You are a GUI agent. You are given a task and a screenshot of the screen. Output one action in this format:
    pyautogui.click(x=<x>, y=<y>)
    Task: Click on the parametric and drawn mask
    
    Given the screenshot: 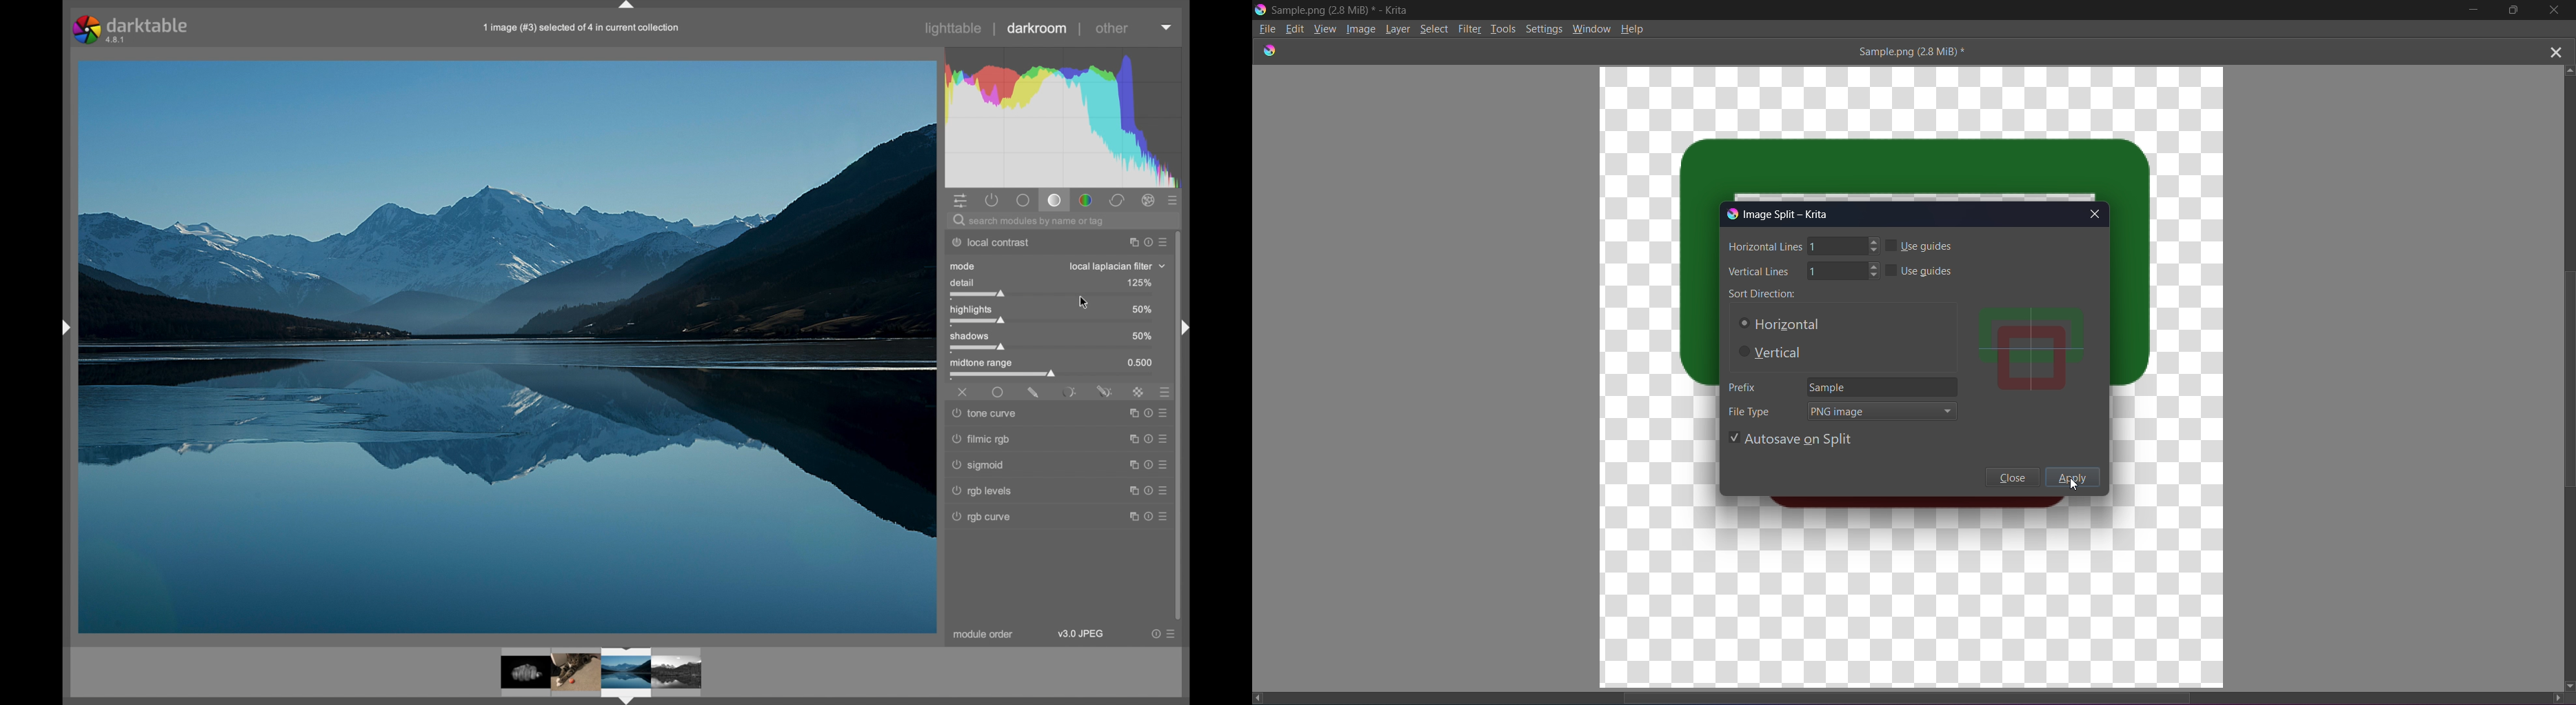 What is the action you would take?
    pyautogui.click(x=1105, y=392)
    